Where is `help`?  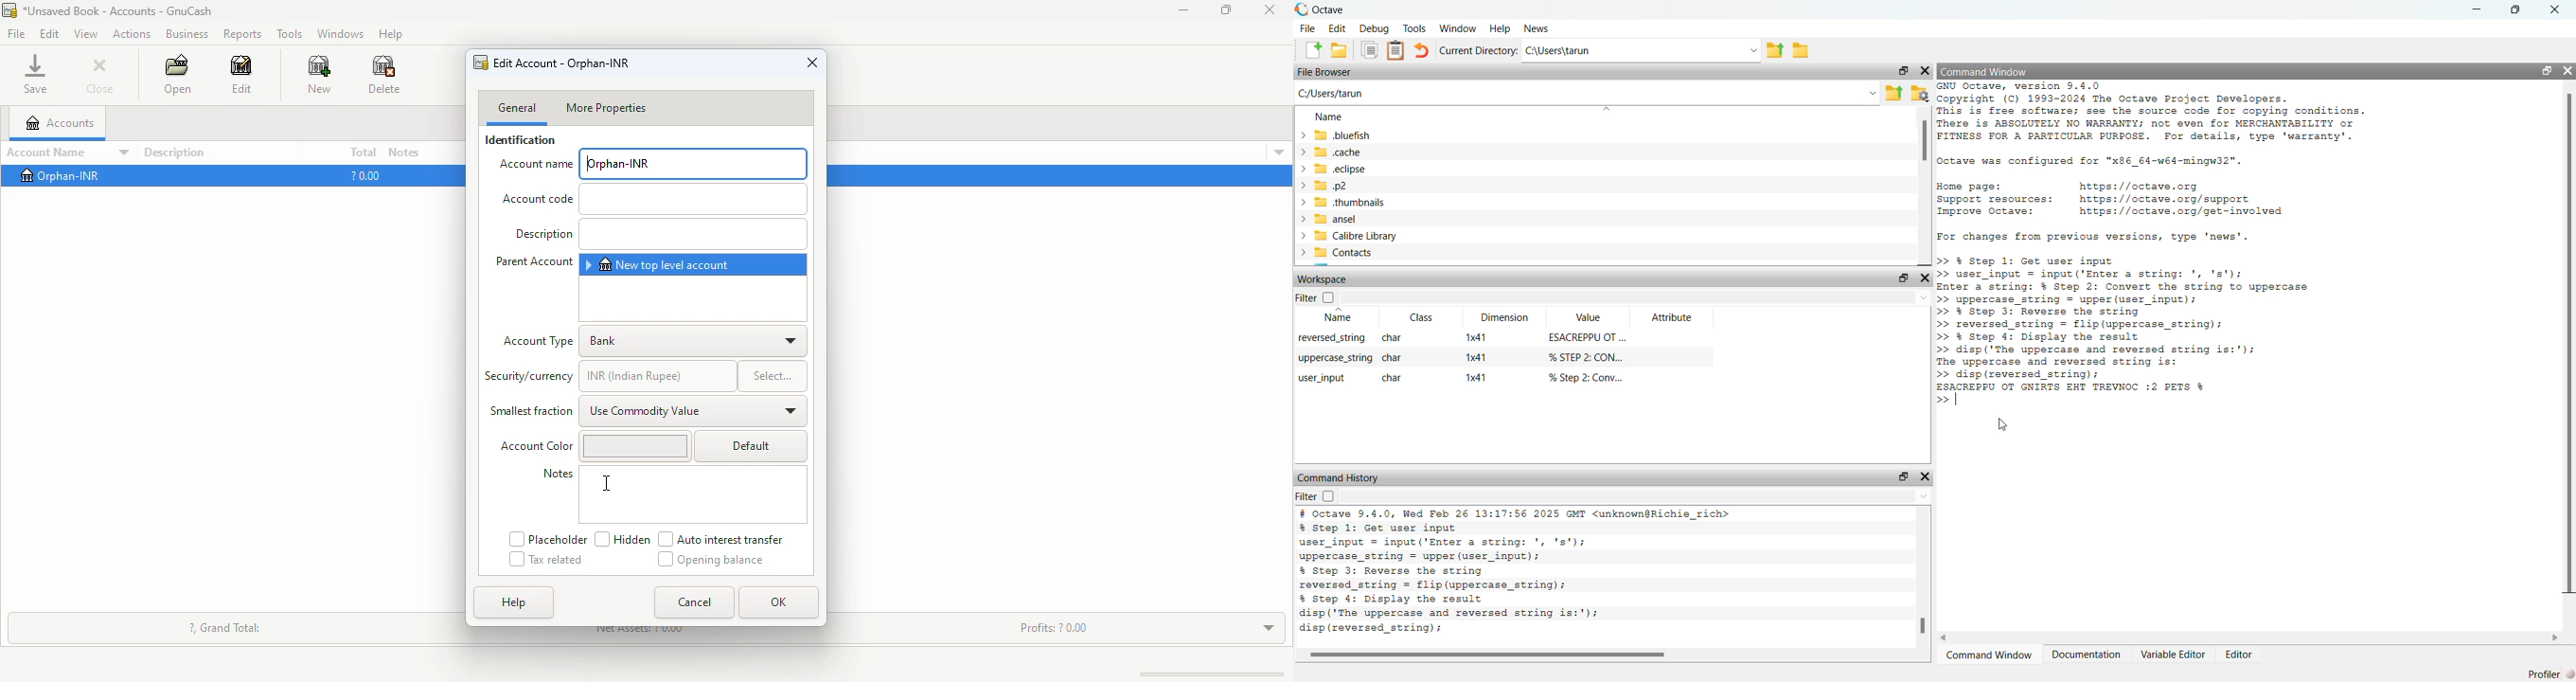 help is located at coordinates (1500, 29).